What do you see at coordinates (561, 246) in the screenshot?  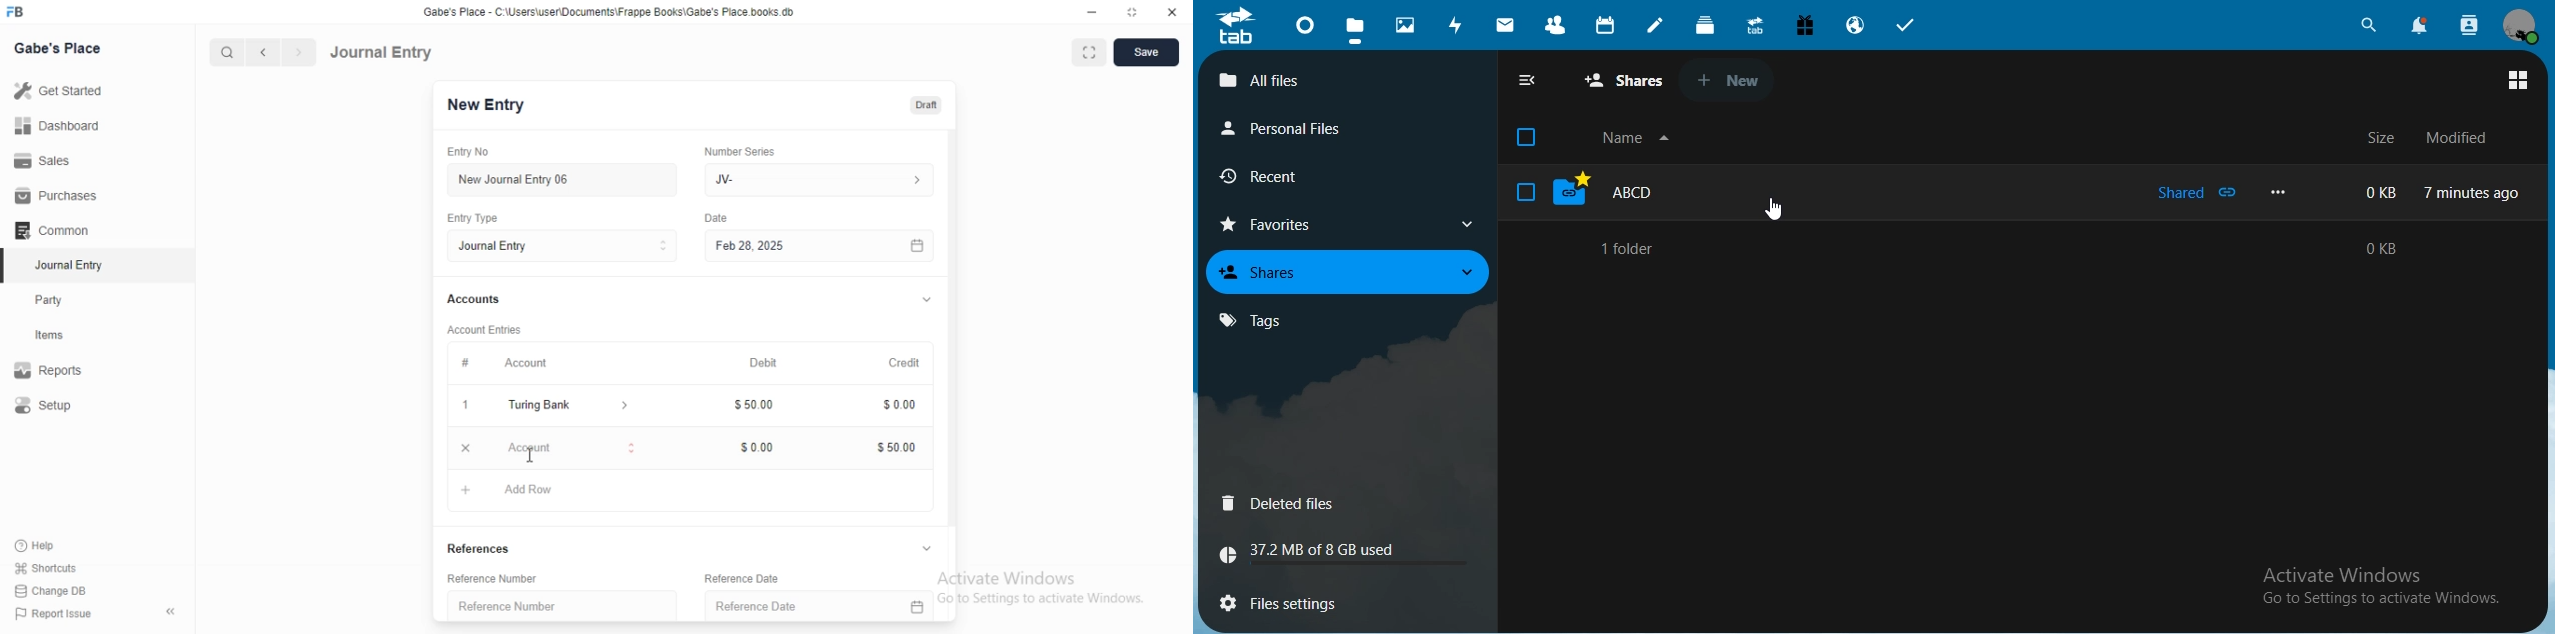 I see `Entry Type` at bounding box center [561, 246].